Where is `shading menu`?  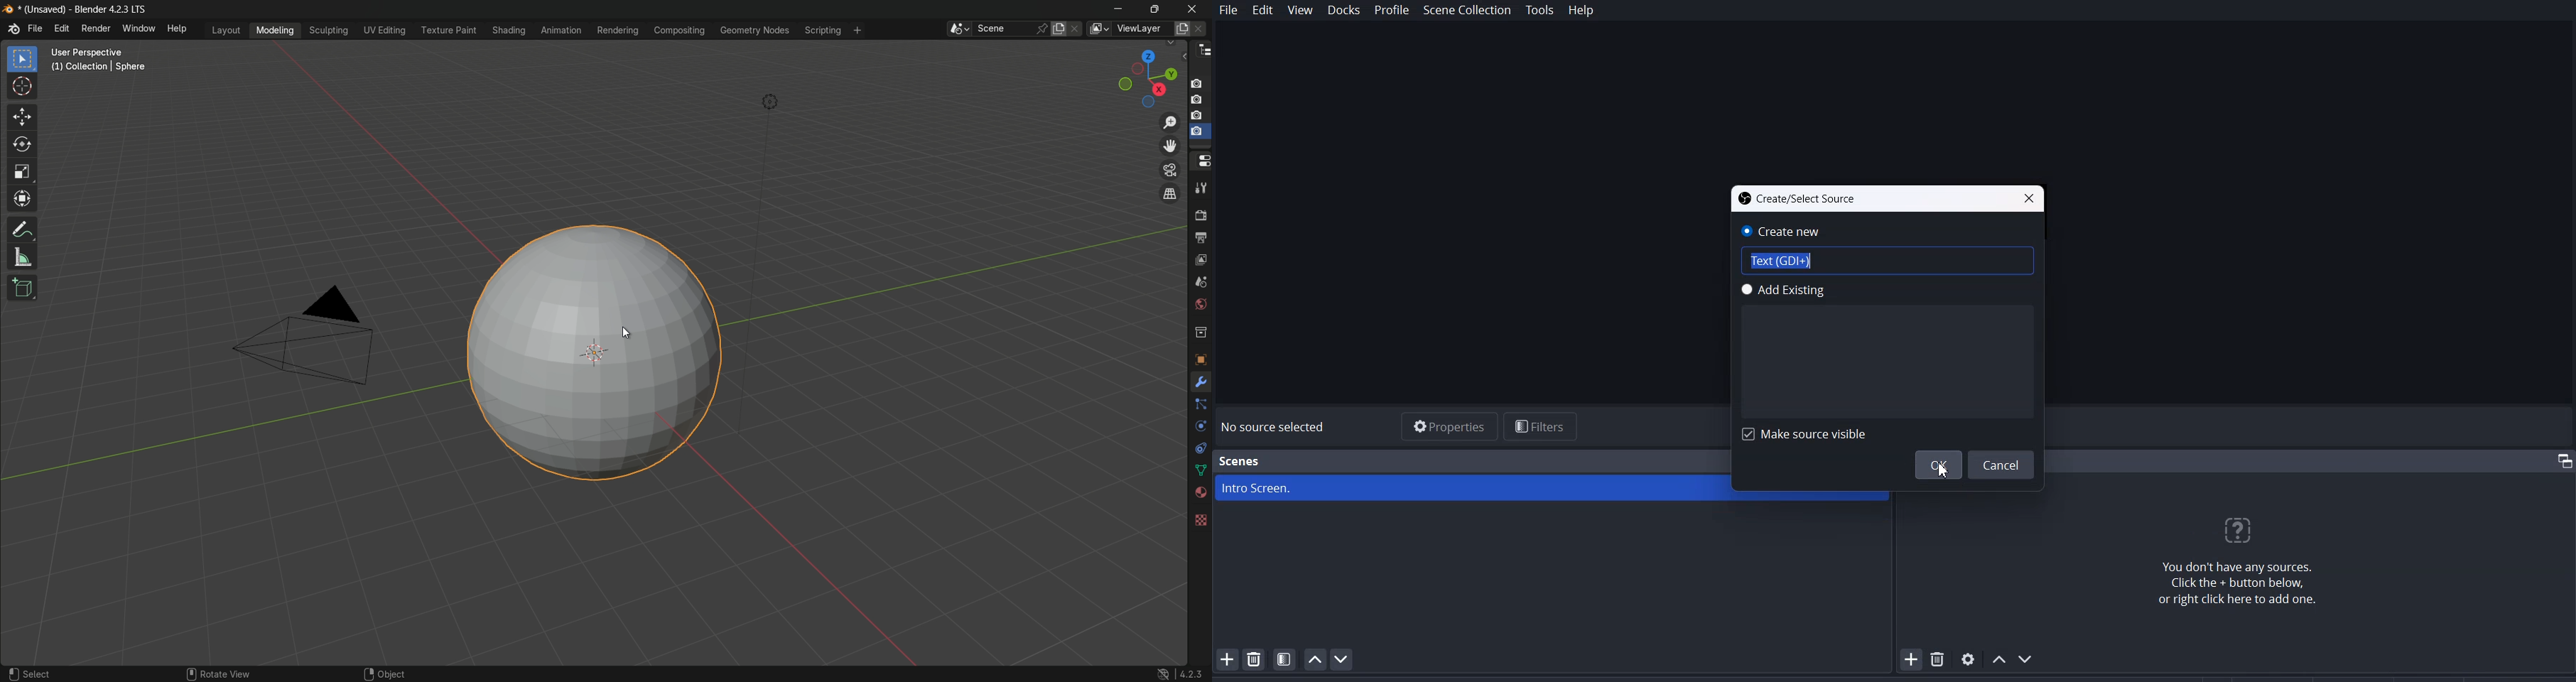
shading menu is located at coordinates (506, 29).